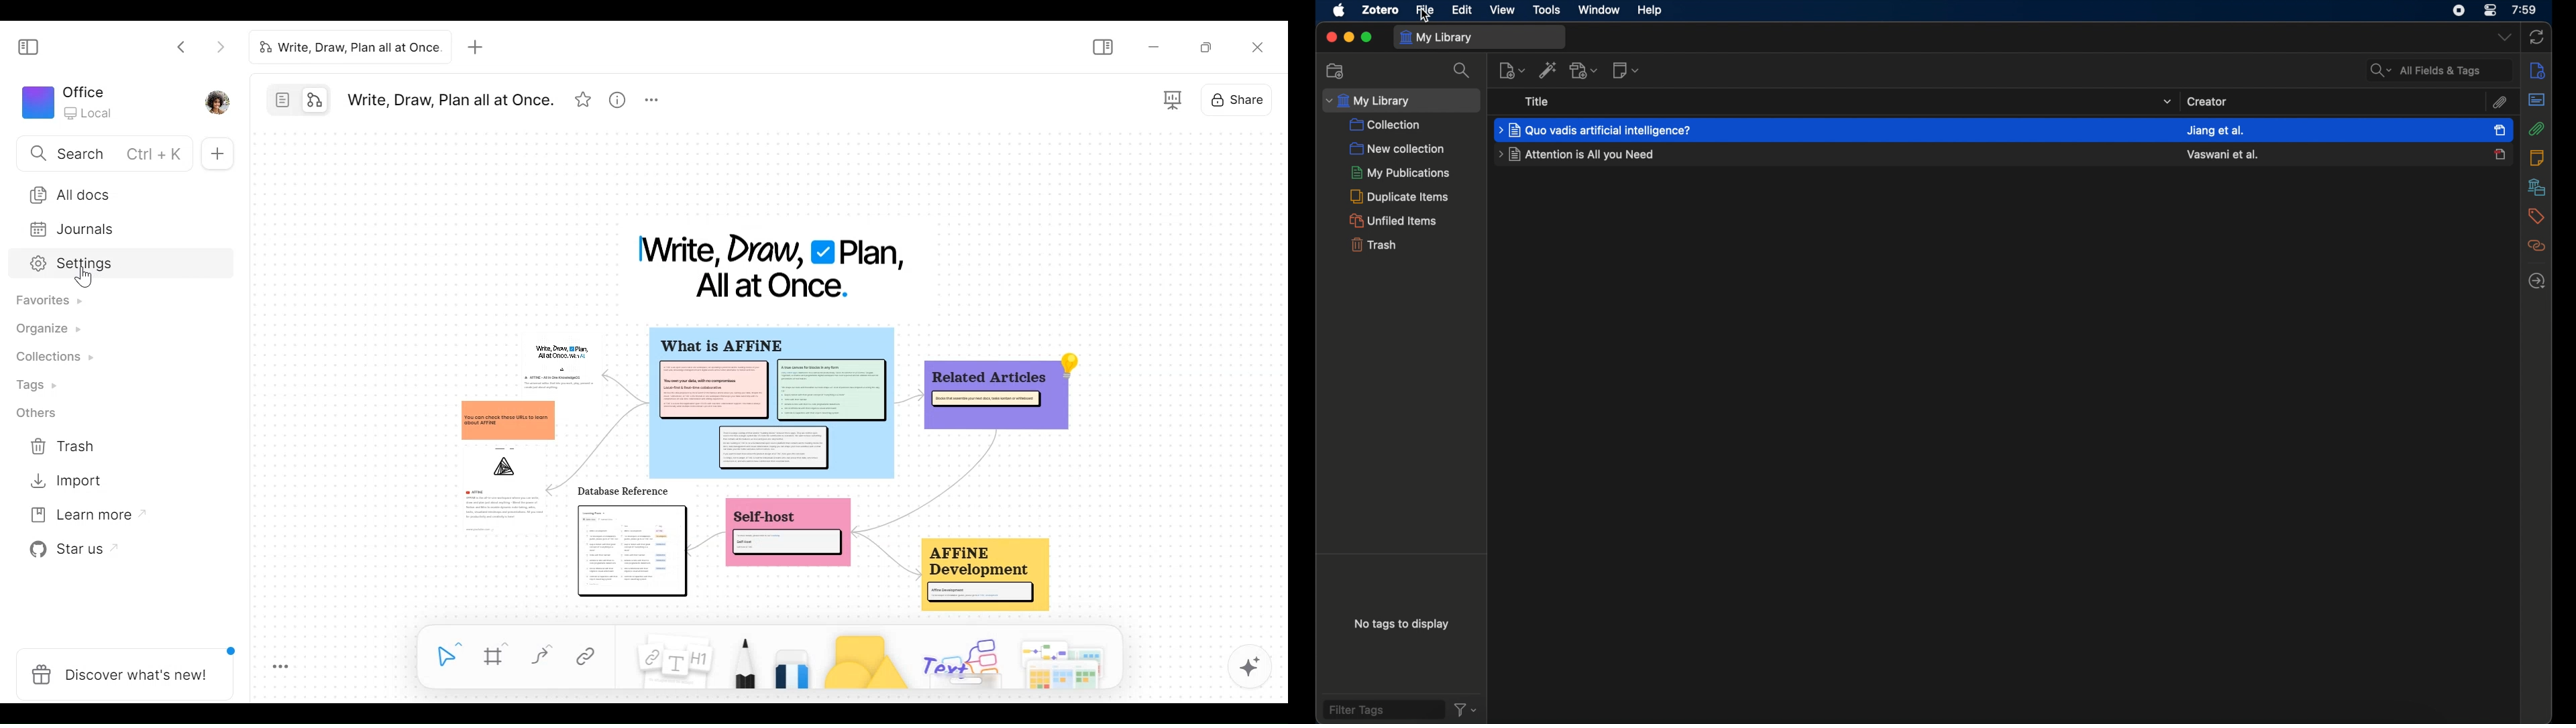 This screenshot has height=728, width=2576. What do you see at coordinates (541, 656) in the screenshot?
I see `Curve` at bounding box center [541, 656].